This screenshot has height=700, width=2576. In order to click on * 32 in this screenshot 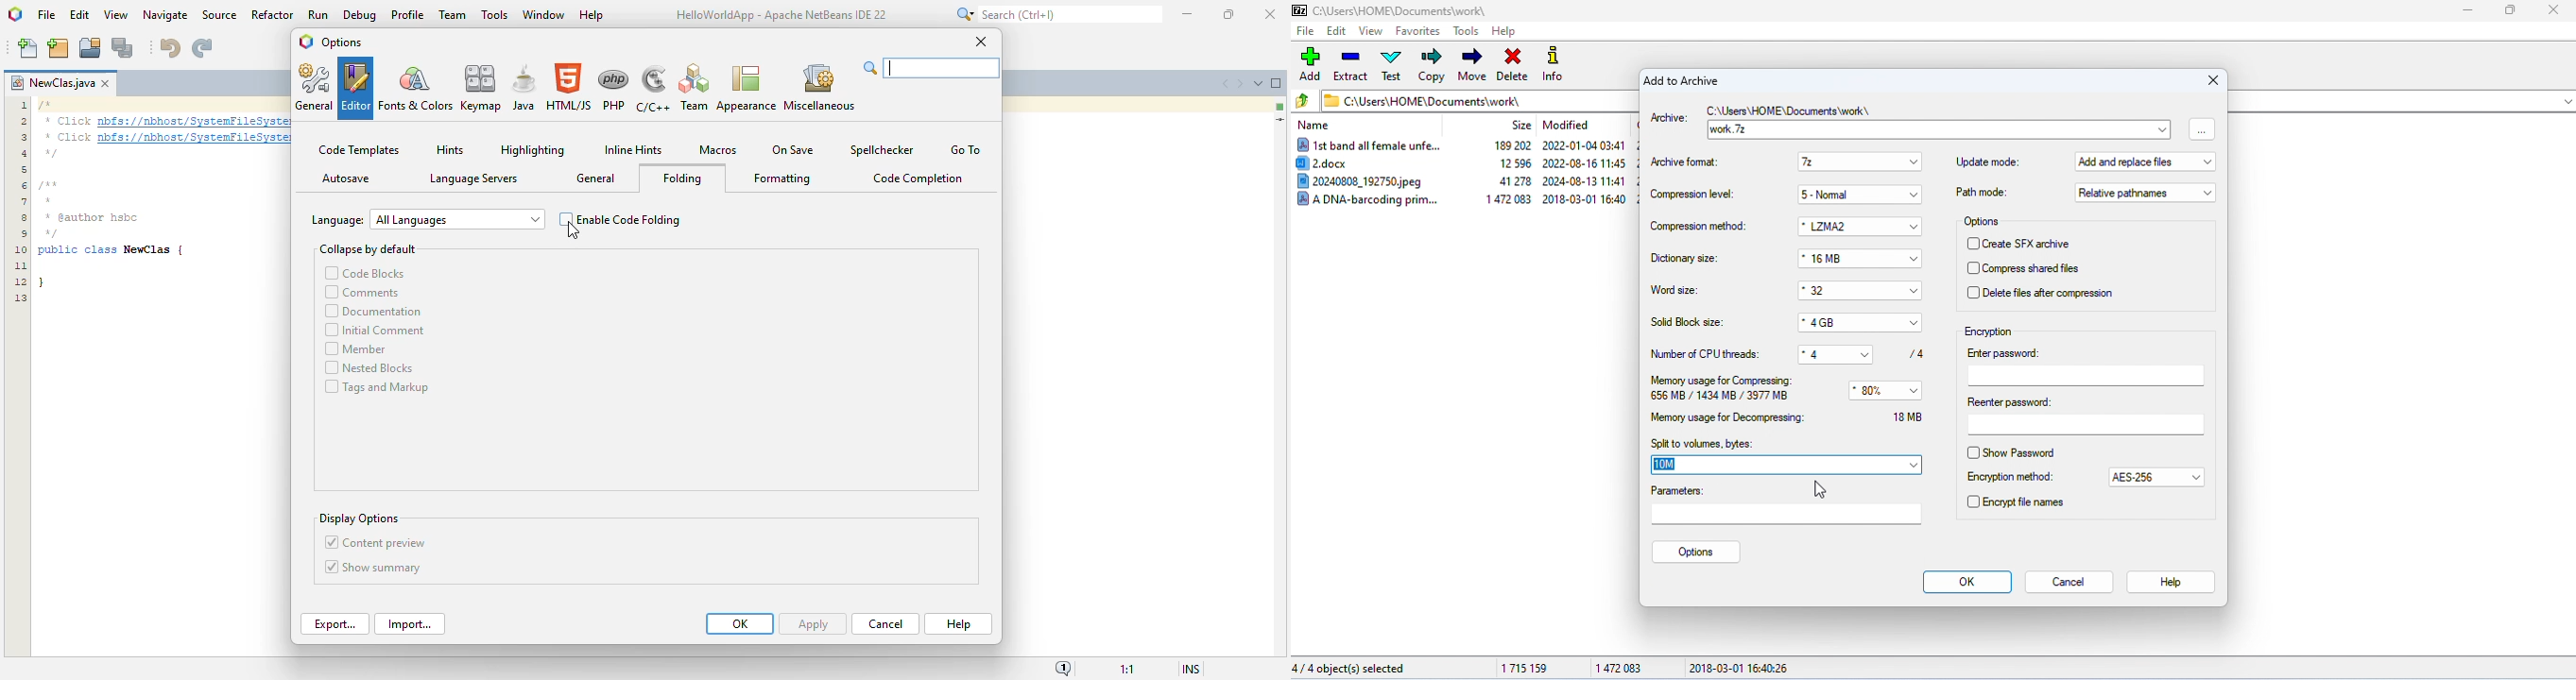, I will do `click(1846, 291)`.